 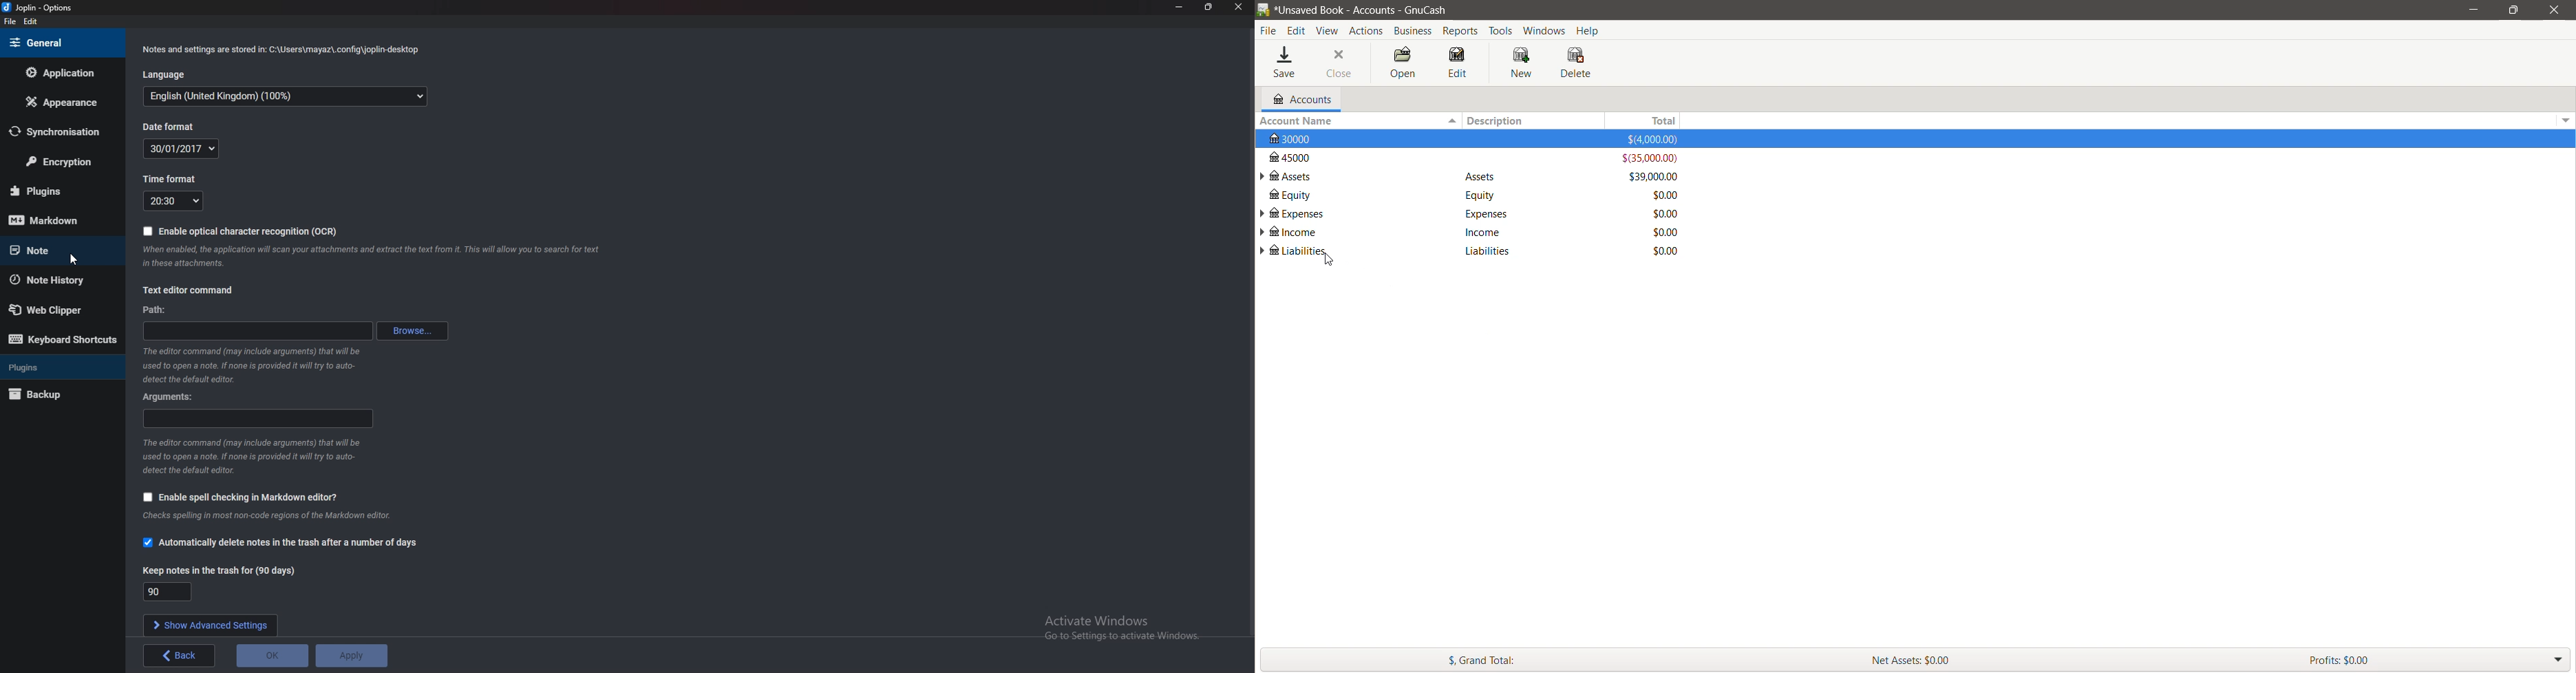 What do you see at coordinates (353, 655) in the screenshot?
I see `Apply` at bounding box center [353, 655].